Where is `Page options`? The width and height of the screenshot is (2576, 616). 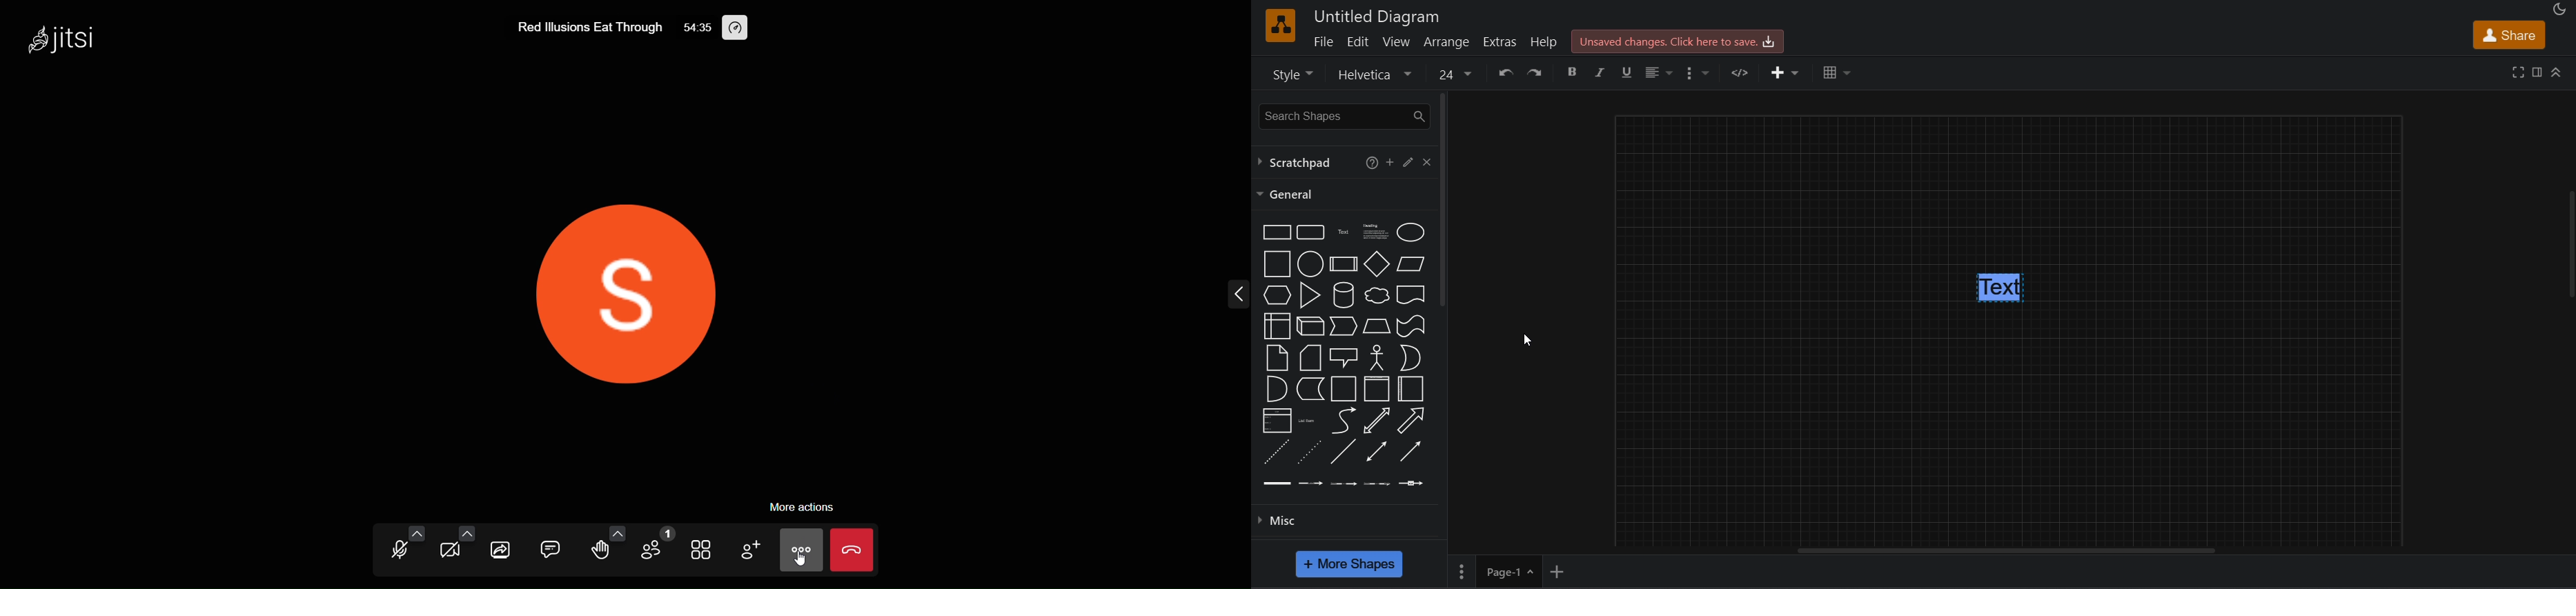
Page options is located at coordinates (1529, 572).